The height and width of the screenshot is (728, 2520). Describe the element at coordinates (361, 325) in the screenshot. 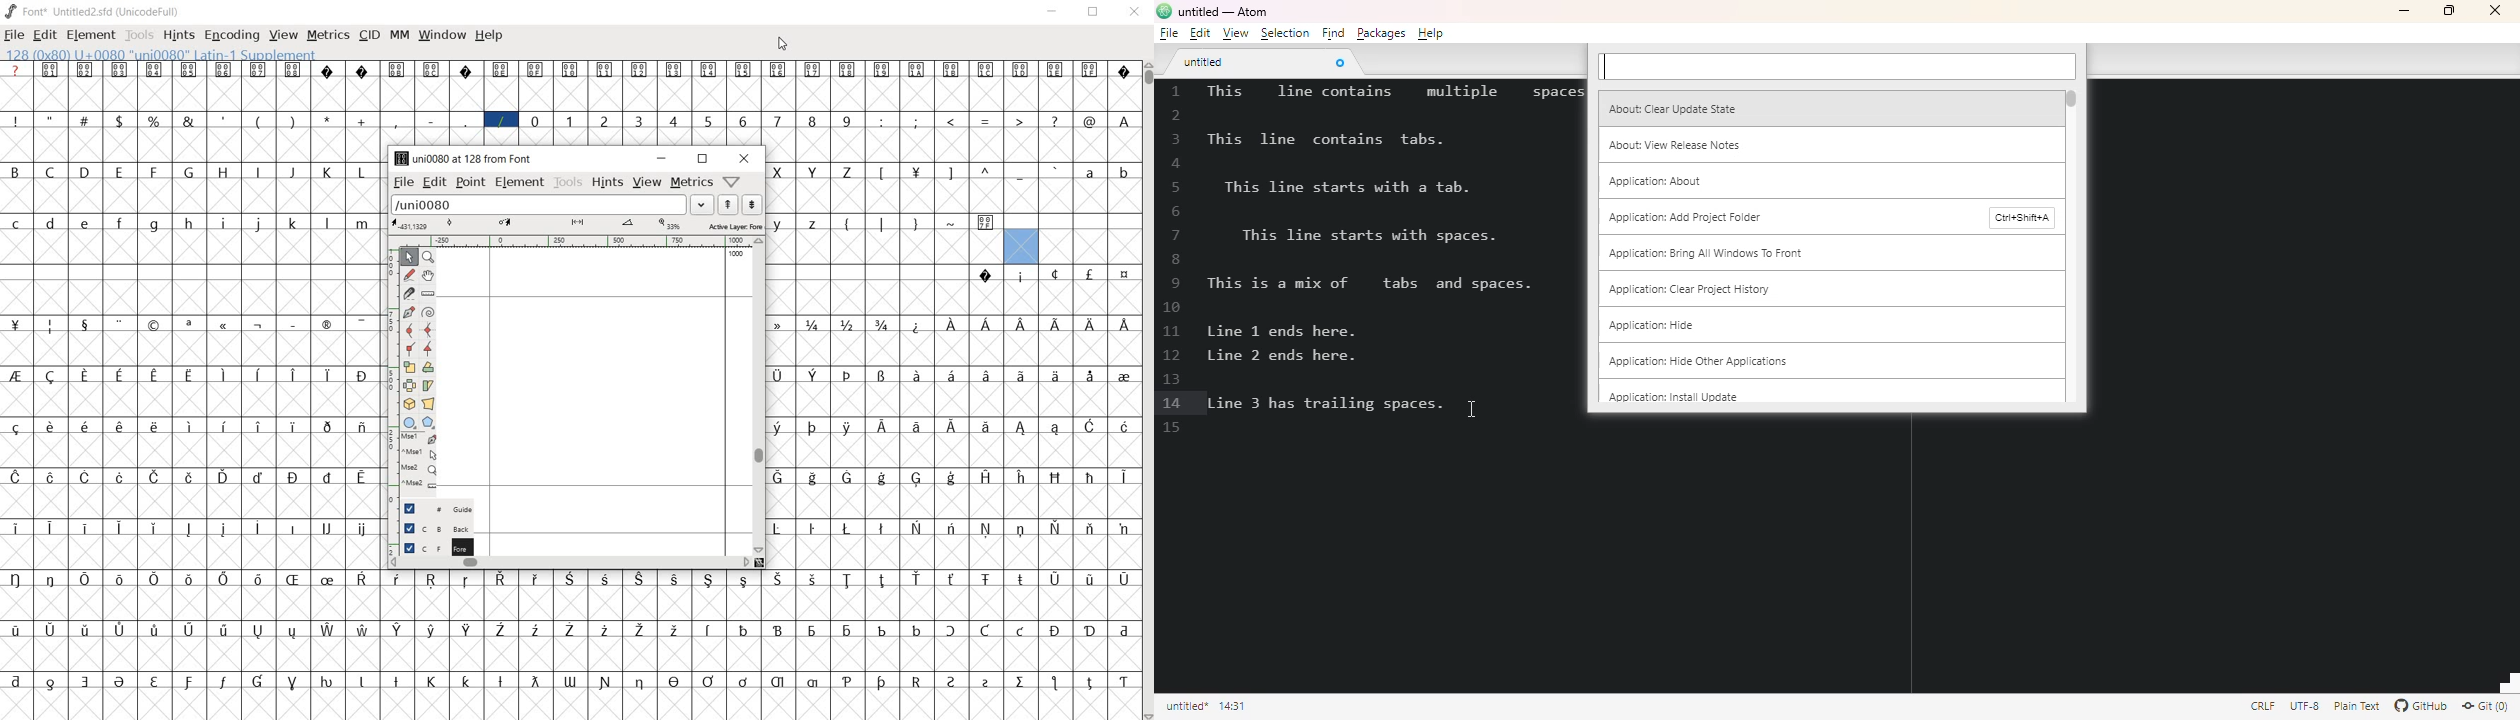

I see `glyph` at that location.